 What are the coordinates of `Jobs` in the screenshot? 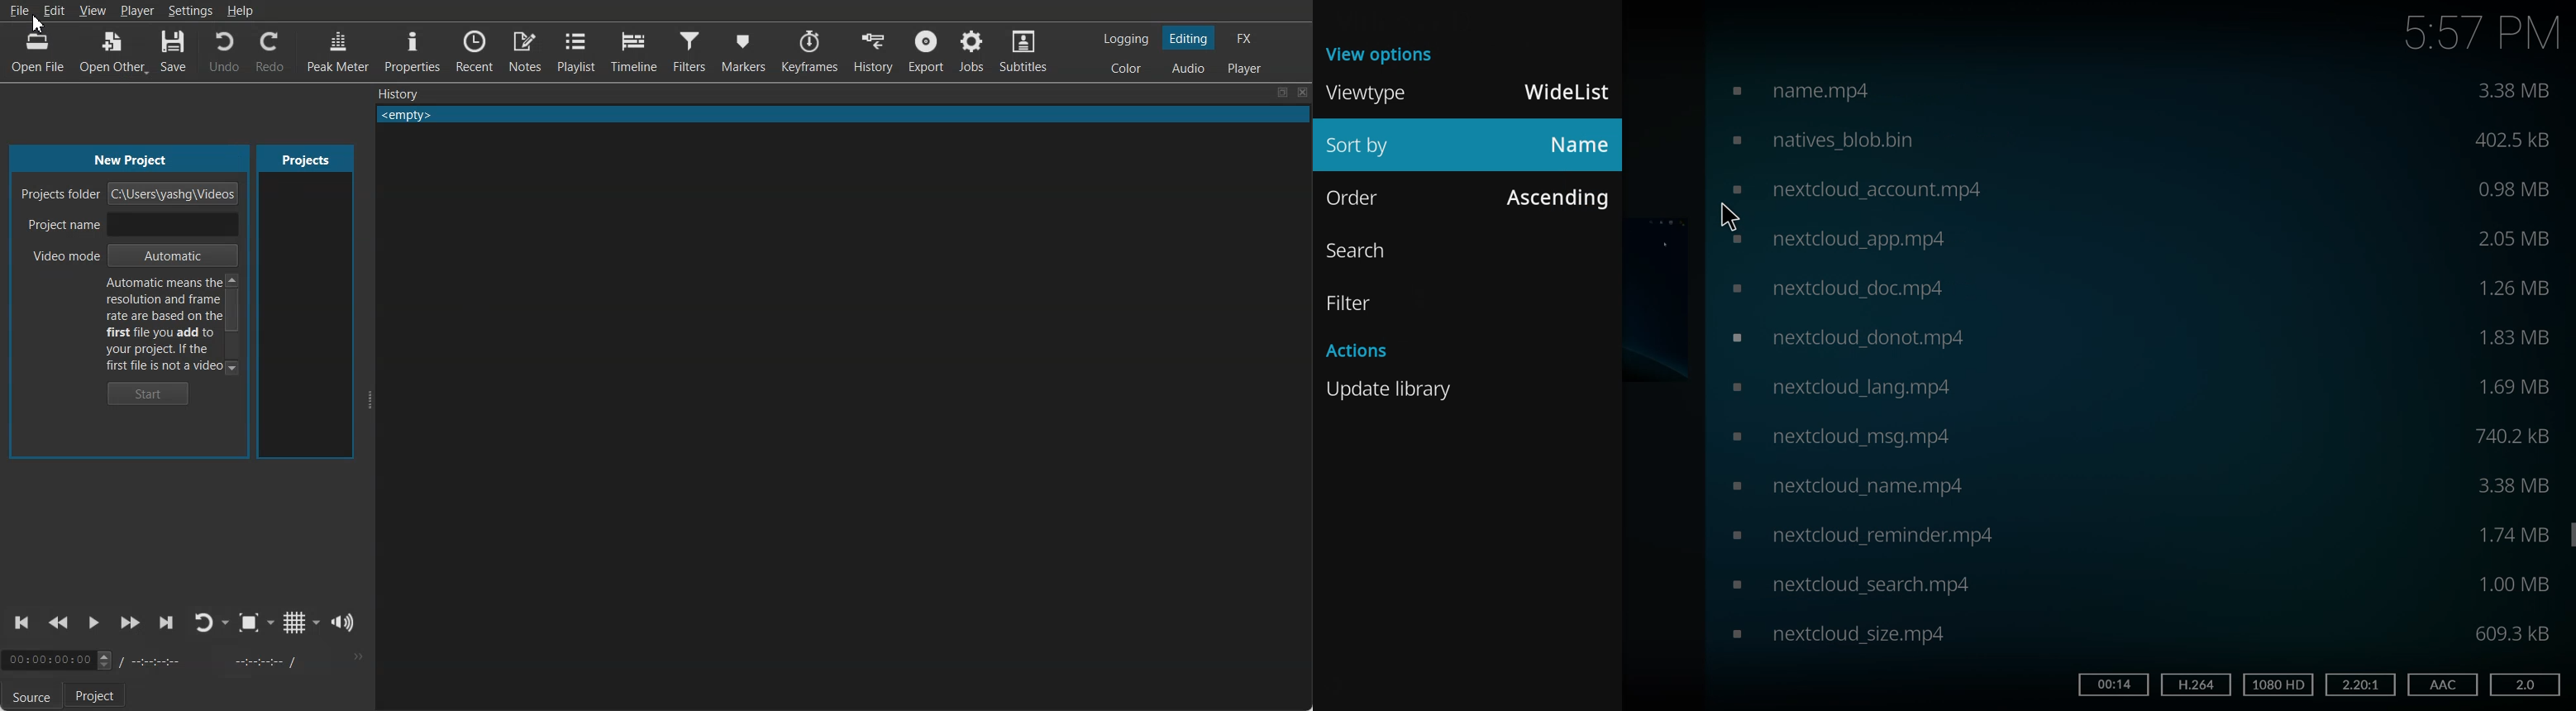 It's located at (971, 50).